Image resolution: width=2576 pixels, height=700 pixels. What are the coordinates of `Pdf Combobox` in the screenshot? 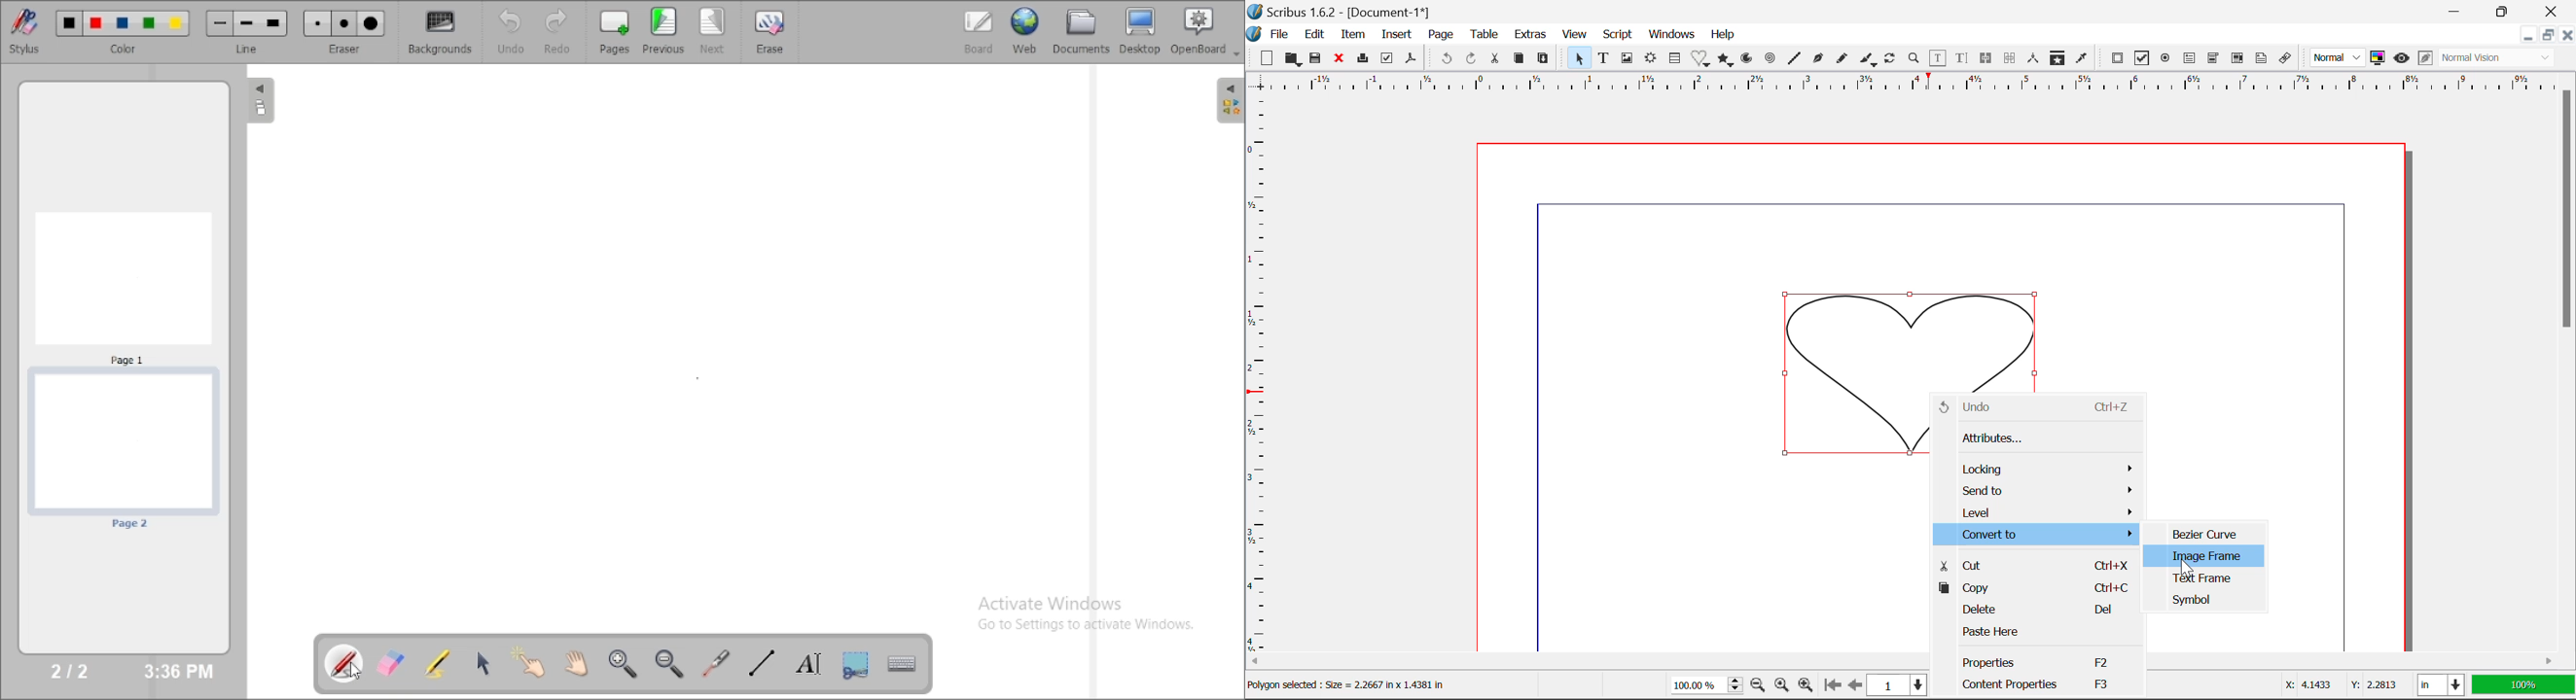 It's located at (2215, 60).